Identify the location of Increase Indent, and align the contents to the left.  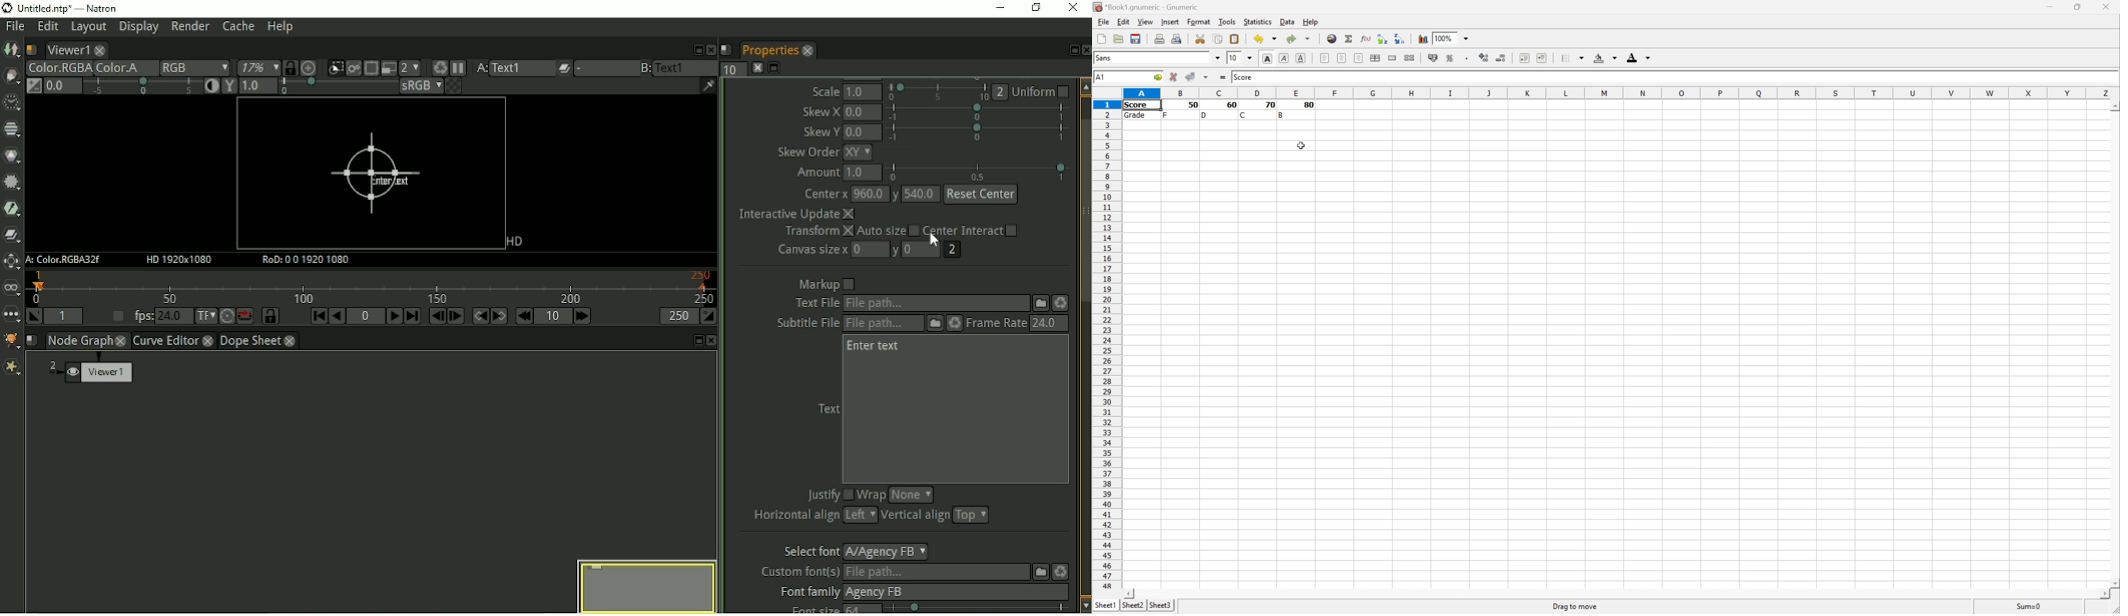
(1543, 56).